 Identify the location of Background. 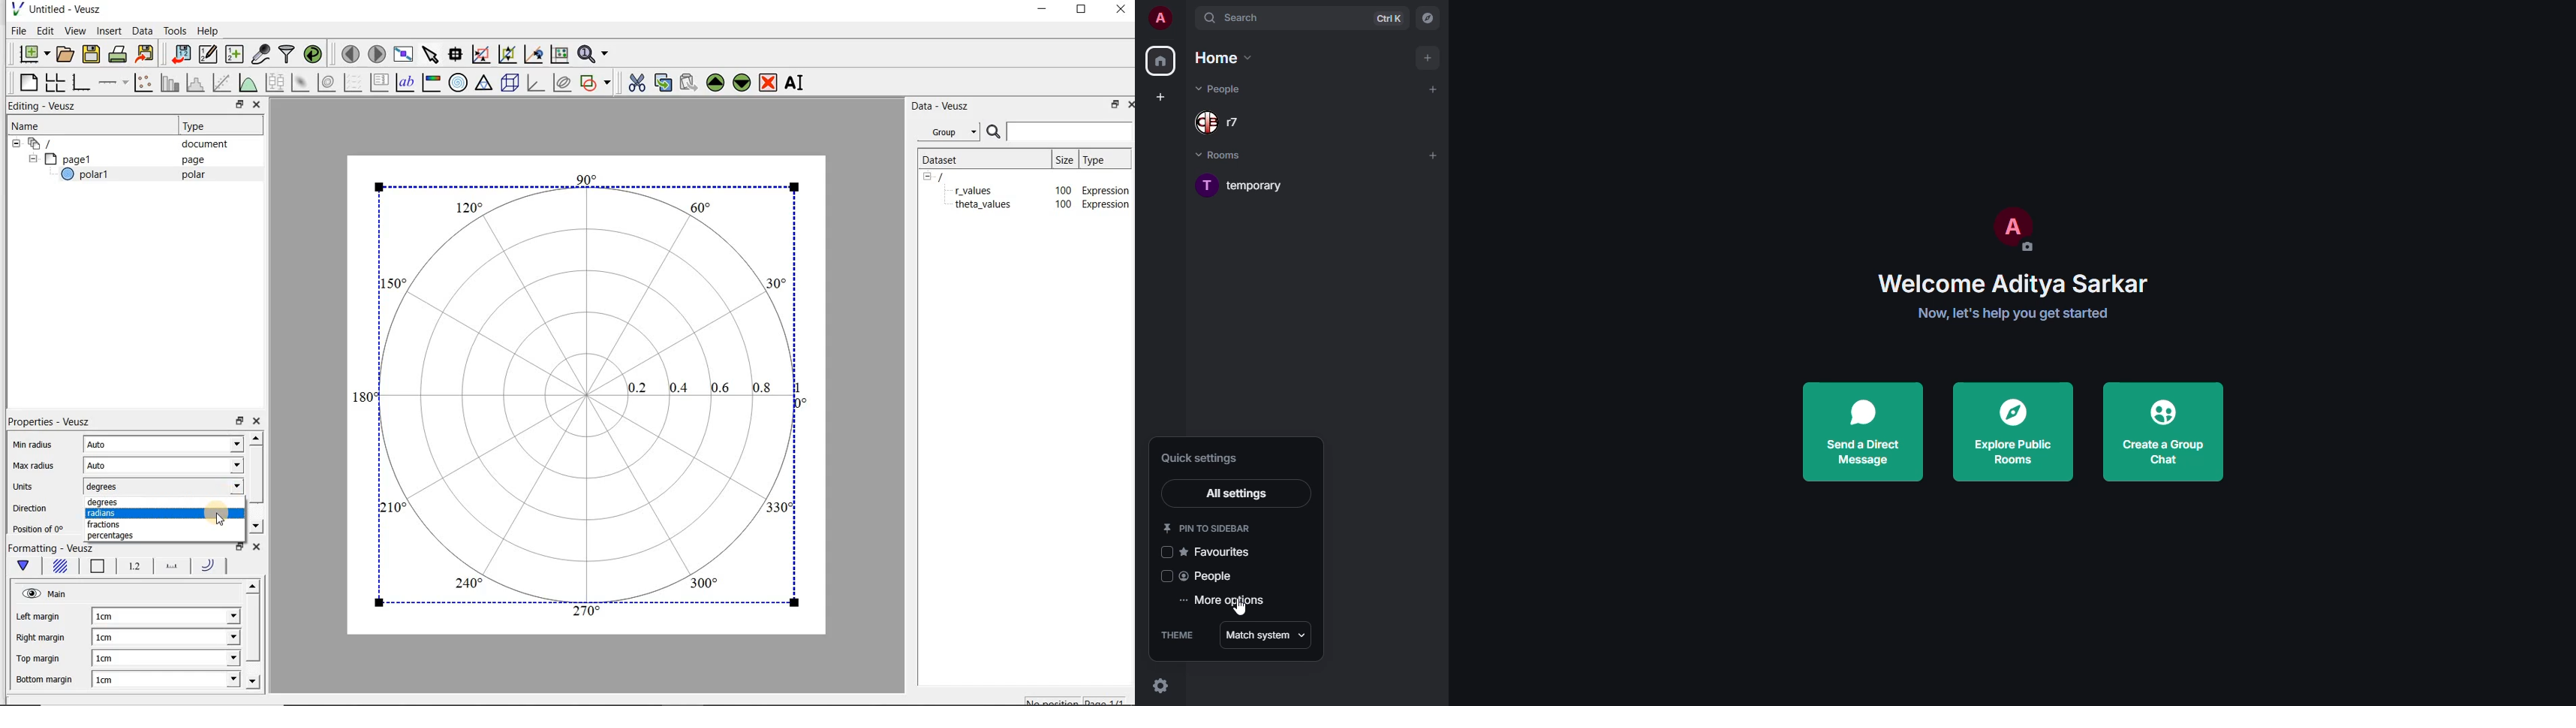
(61, 566).